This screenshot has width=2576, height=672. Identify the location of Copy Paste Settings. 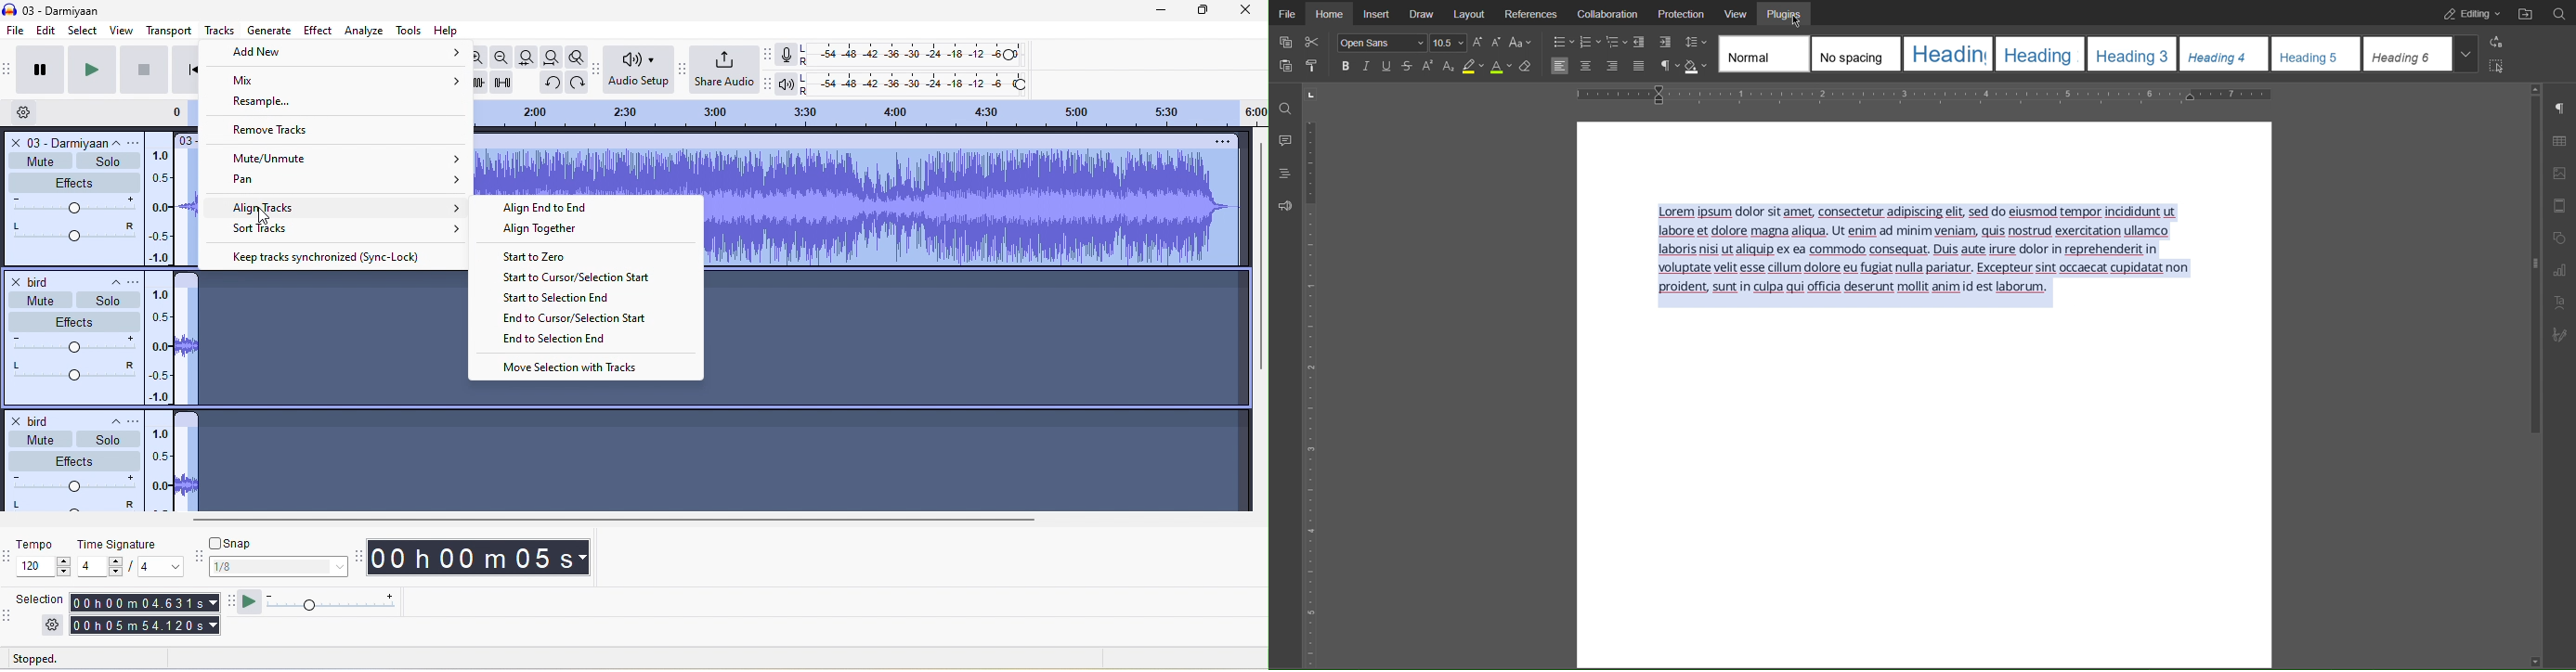
(1284, 41).